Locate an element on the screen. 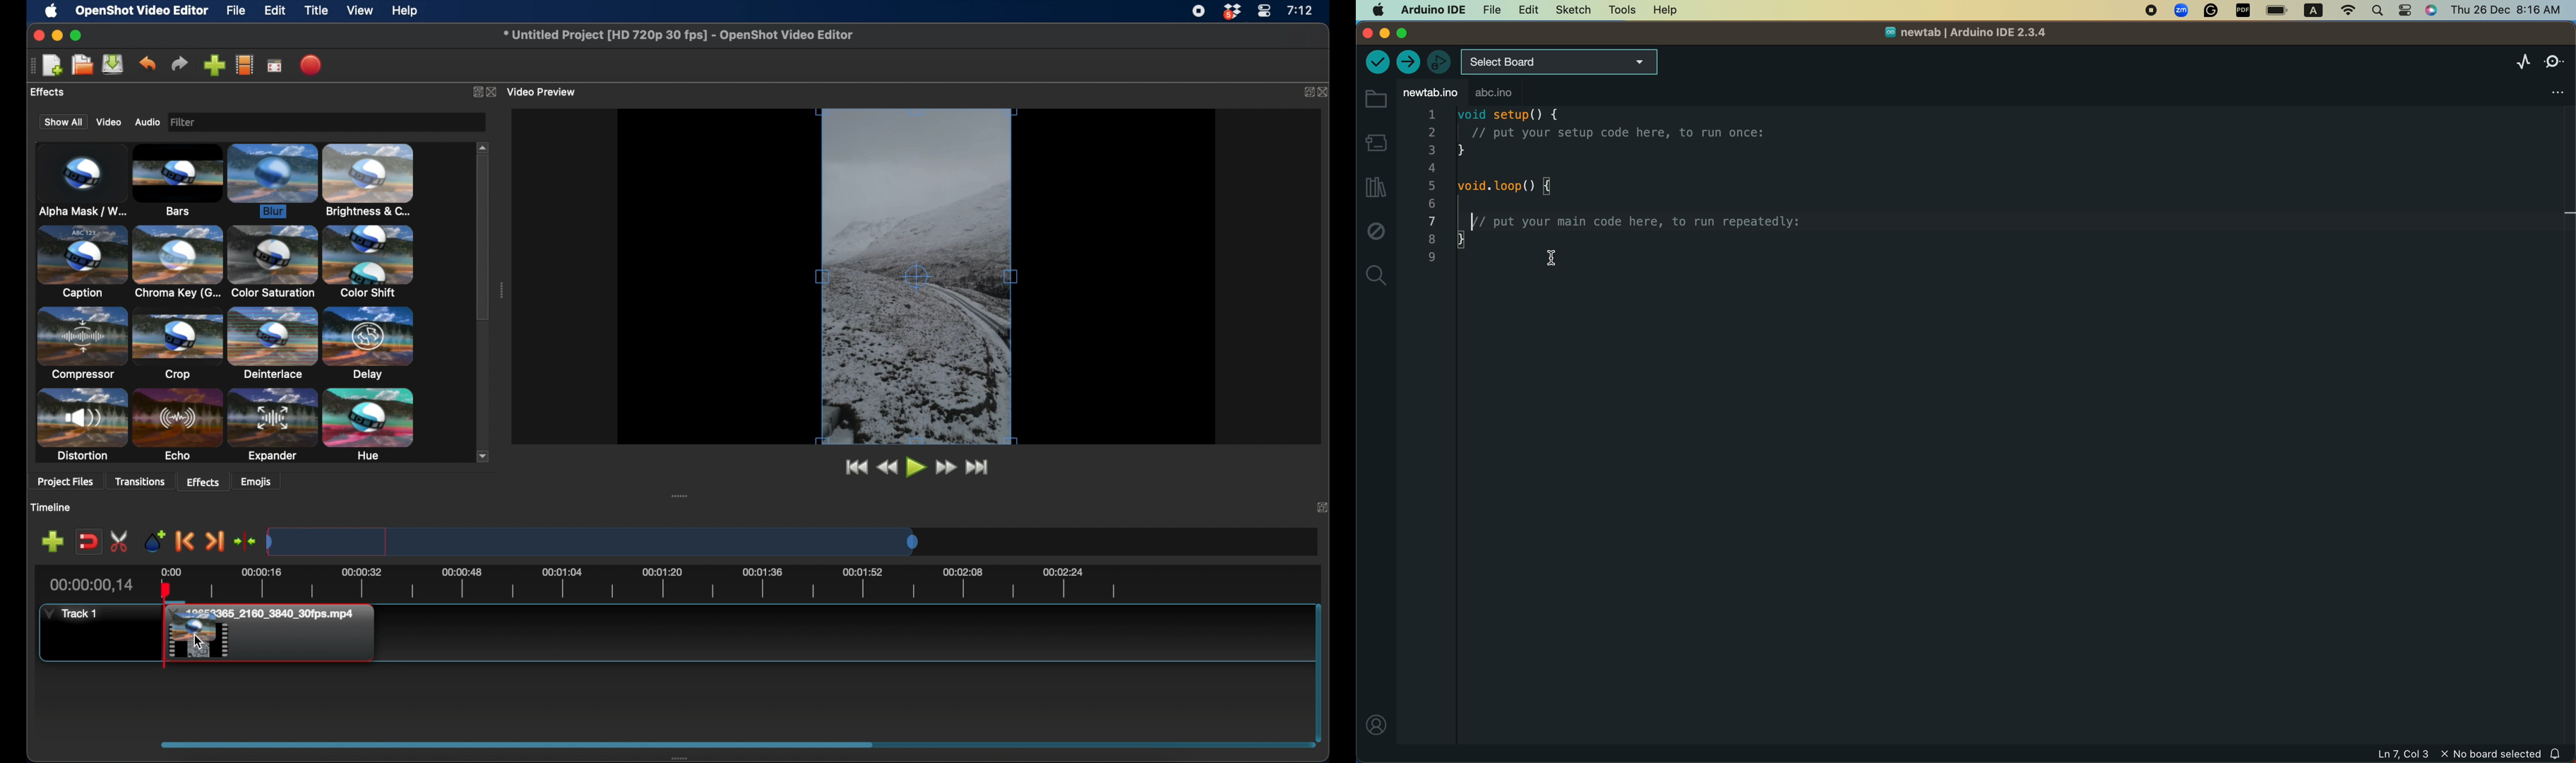  video is located at coordinates (107, 122).